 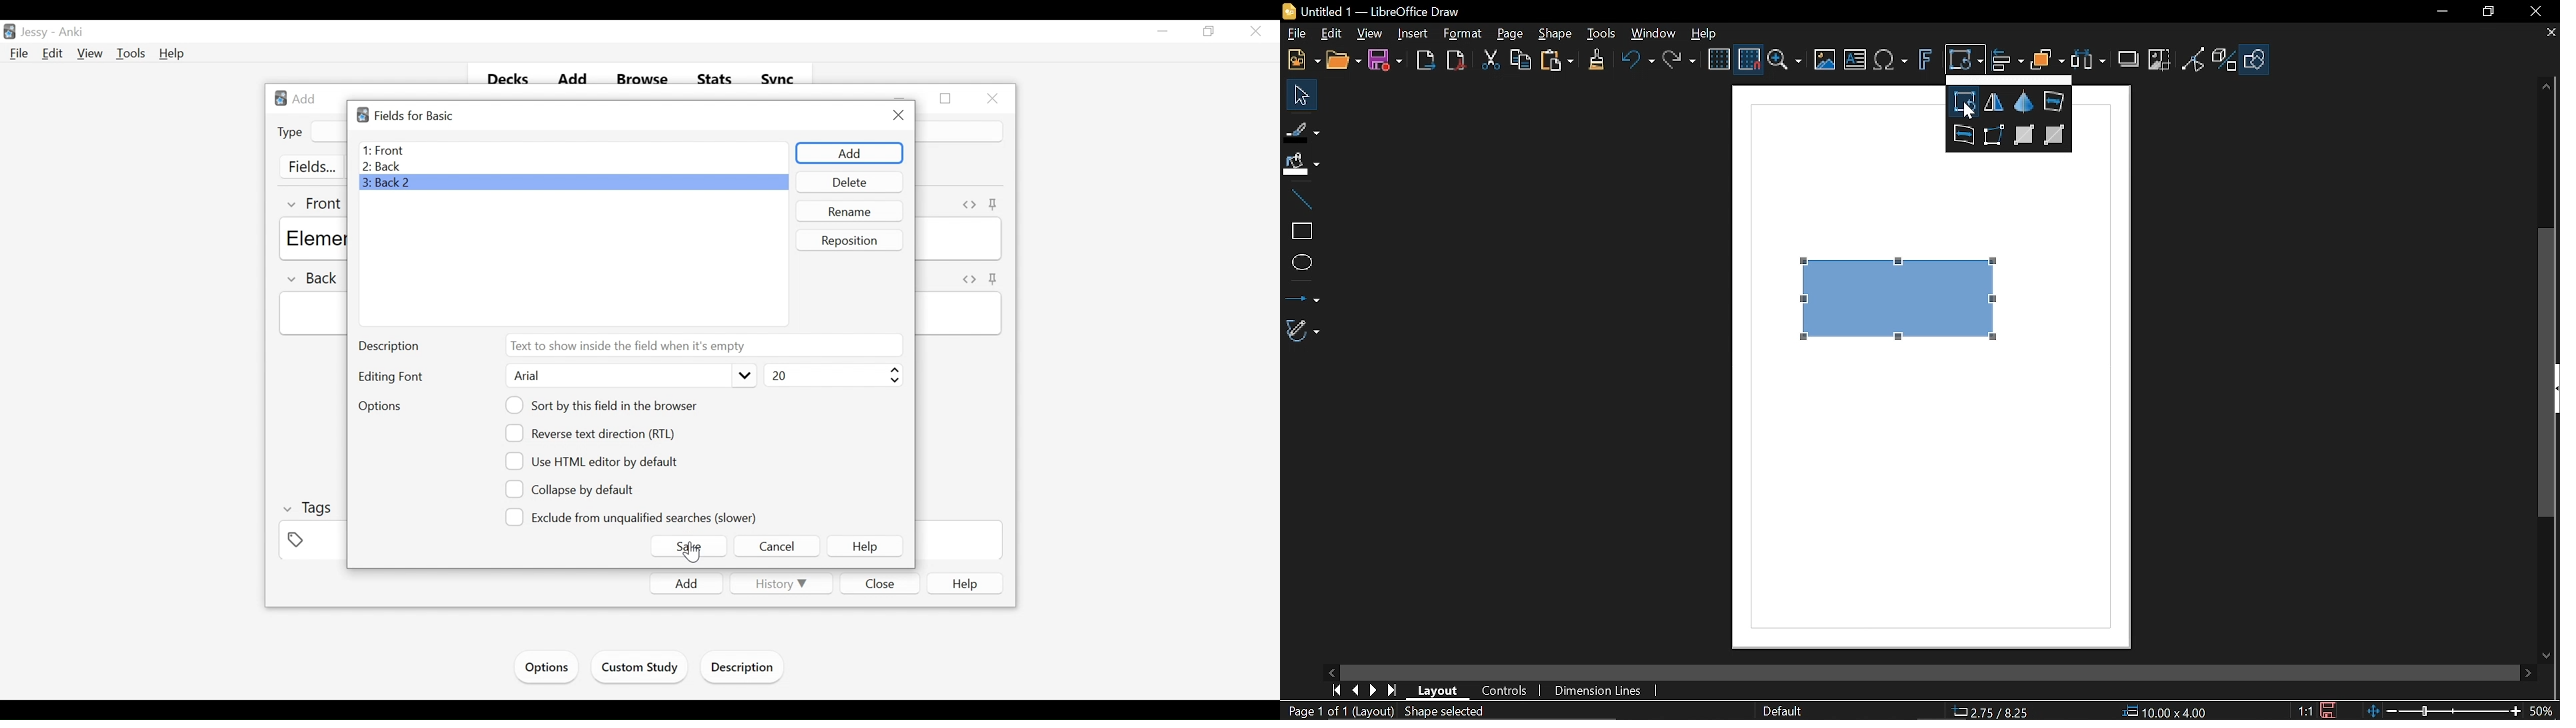 What do you see at coordinates (1301, 128) in the screenshot?
I see `line color` at bounding box center [1301, 128].